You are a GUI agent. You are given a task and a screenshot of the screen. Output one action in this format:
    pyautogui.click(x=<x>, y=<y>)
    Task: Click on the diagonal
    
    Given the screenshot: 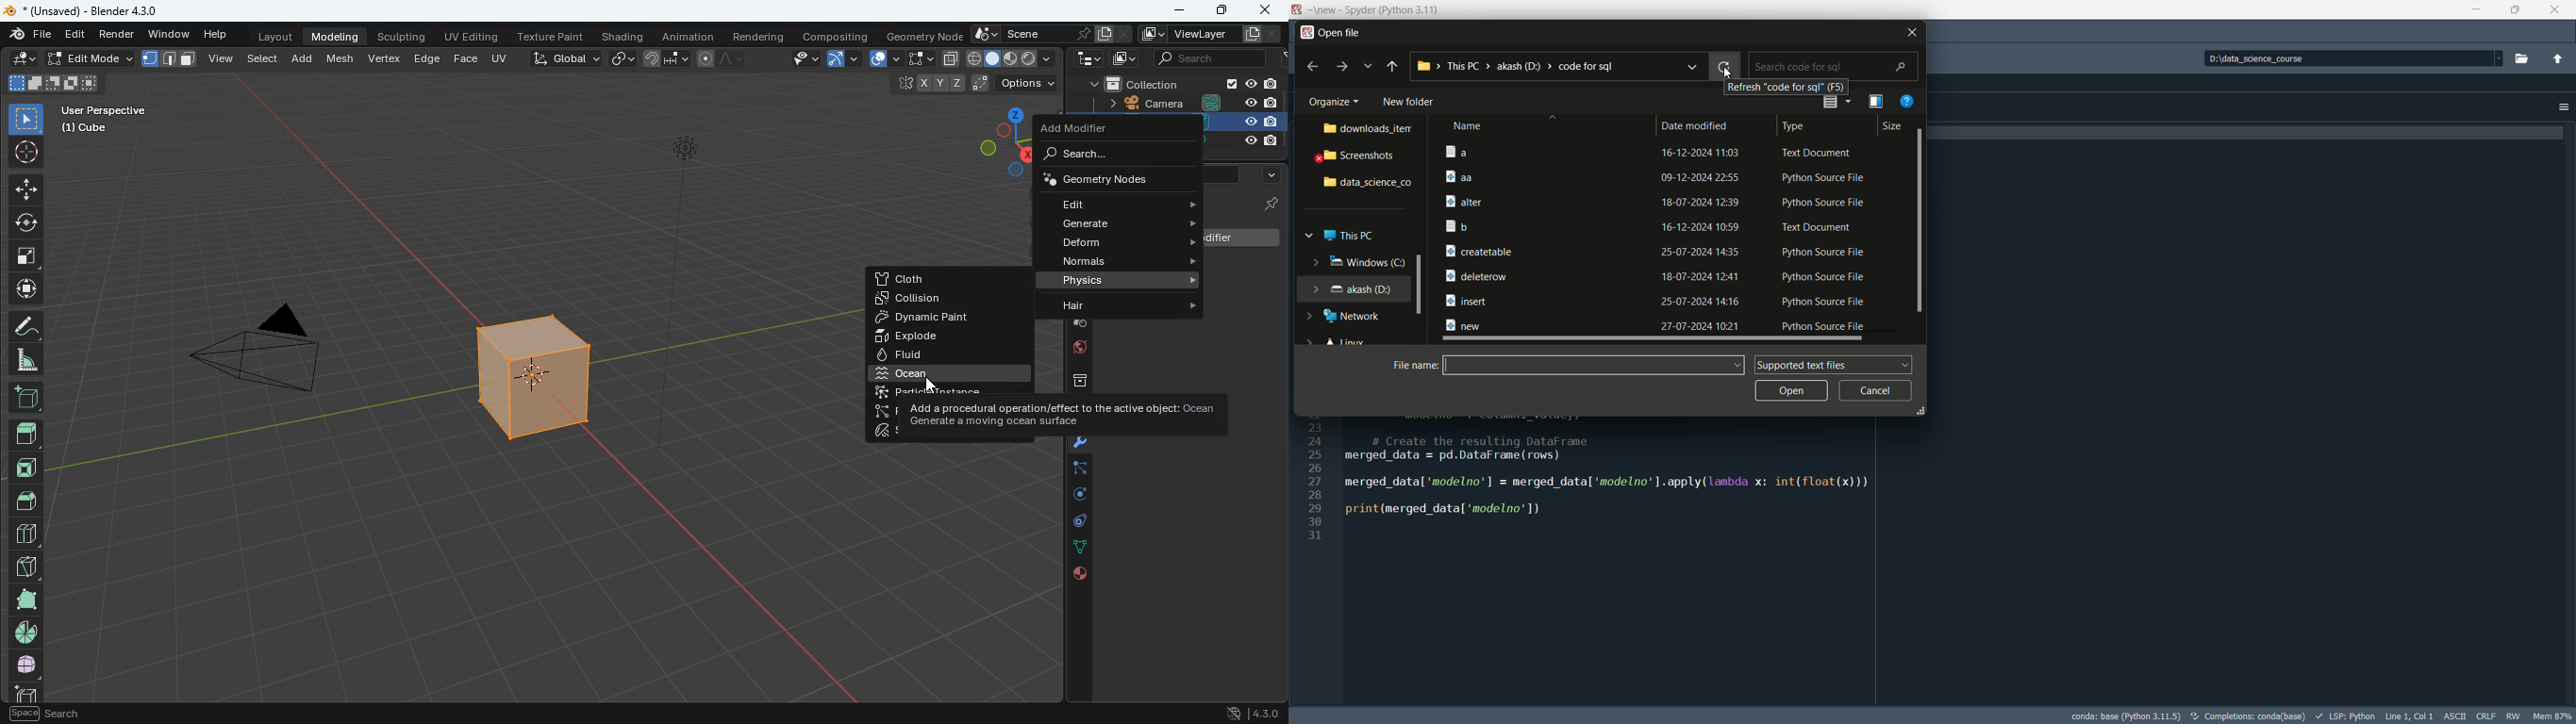 What is the action you would take?
    pyautogui.click(x=25, y=563)
    